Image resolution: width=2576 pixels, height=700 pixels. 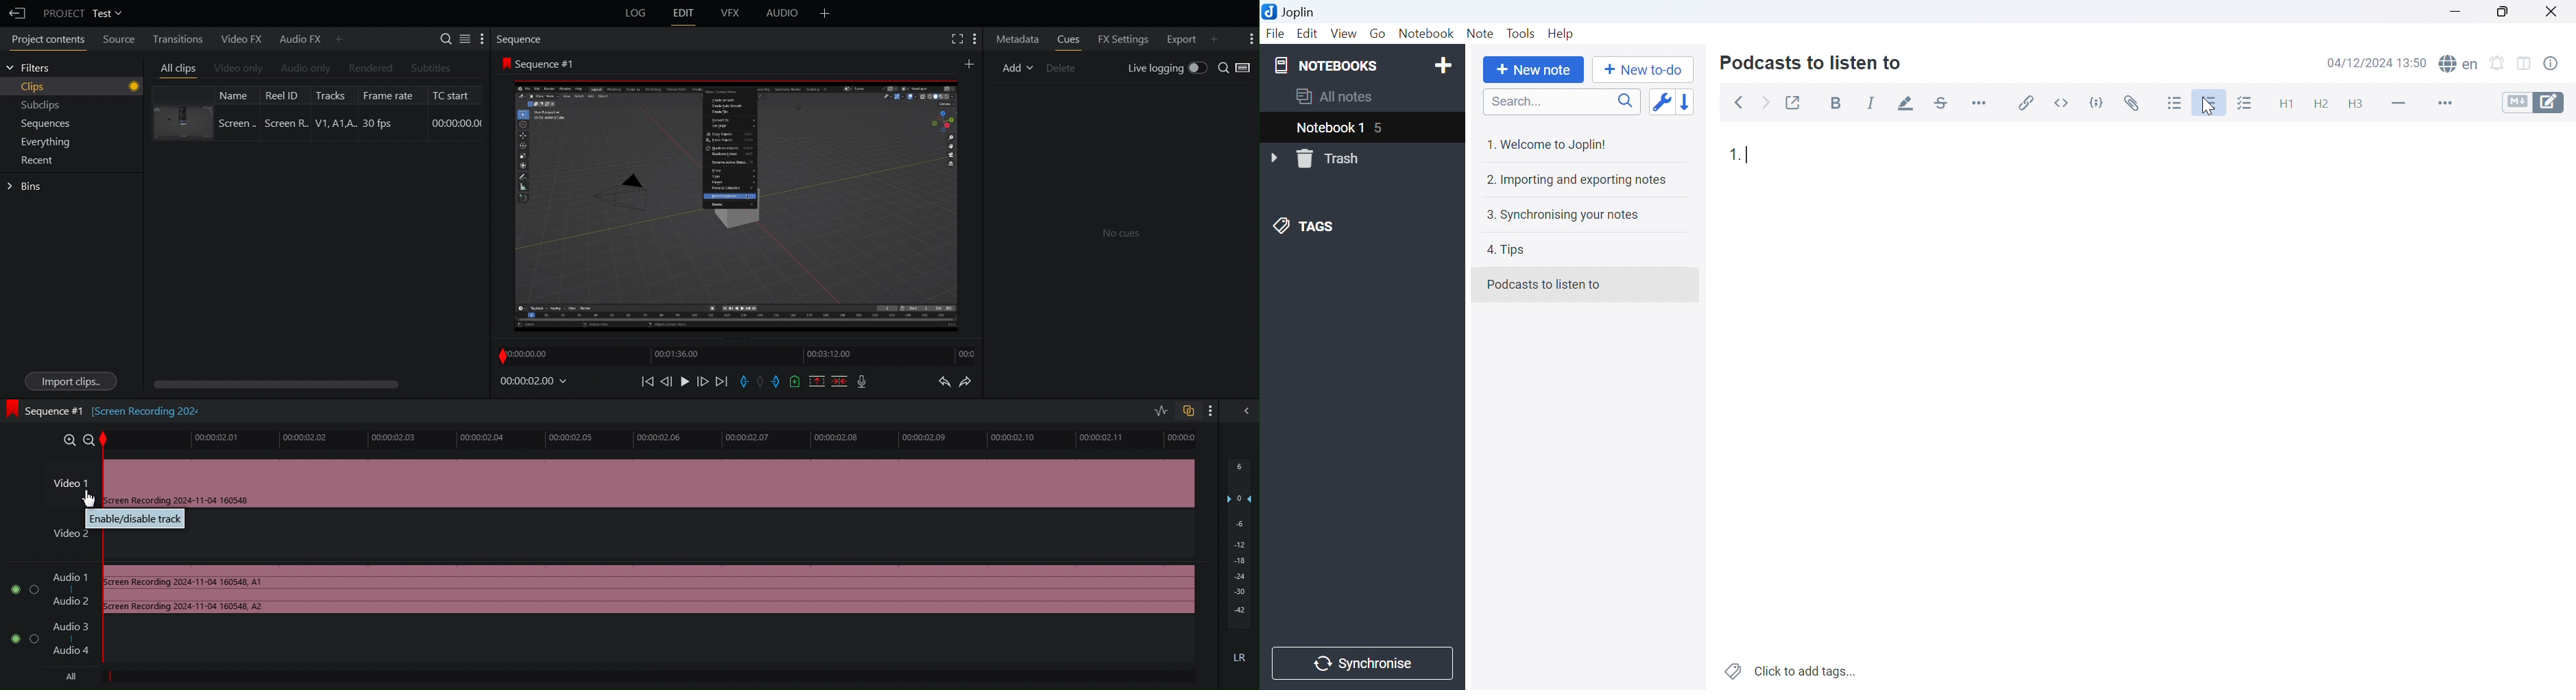 What do you see at coordinates (2099, 102) in the screenshot?
I see `Code` at bounding box center [2099, 102].